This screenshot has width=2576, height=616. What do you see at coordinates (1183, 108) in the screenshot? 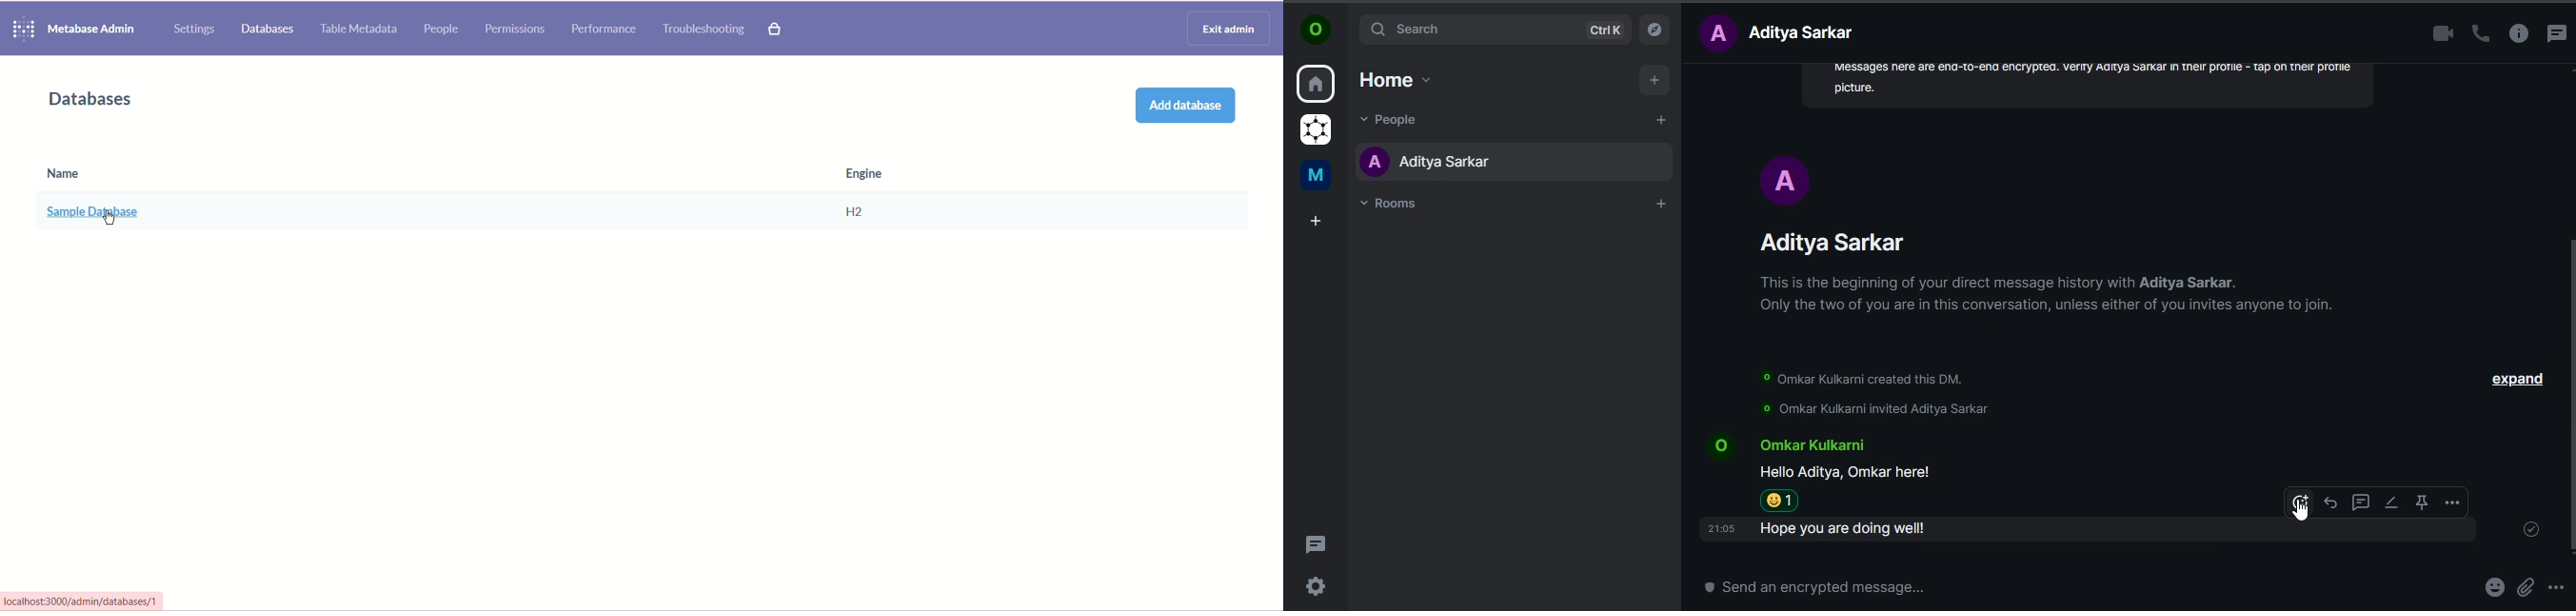
I see `add database` at bounding box center [1183, 108].